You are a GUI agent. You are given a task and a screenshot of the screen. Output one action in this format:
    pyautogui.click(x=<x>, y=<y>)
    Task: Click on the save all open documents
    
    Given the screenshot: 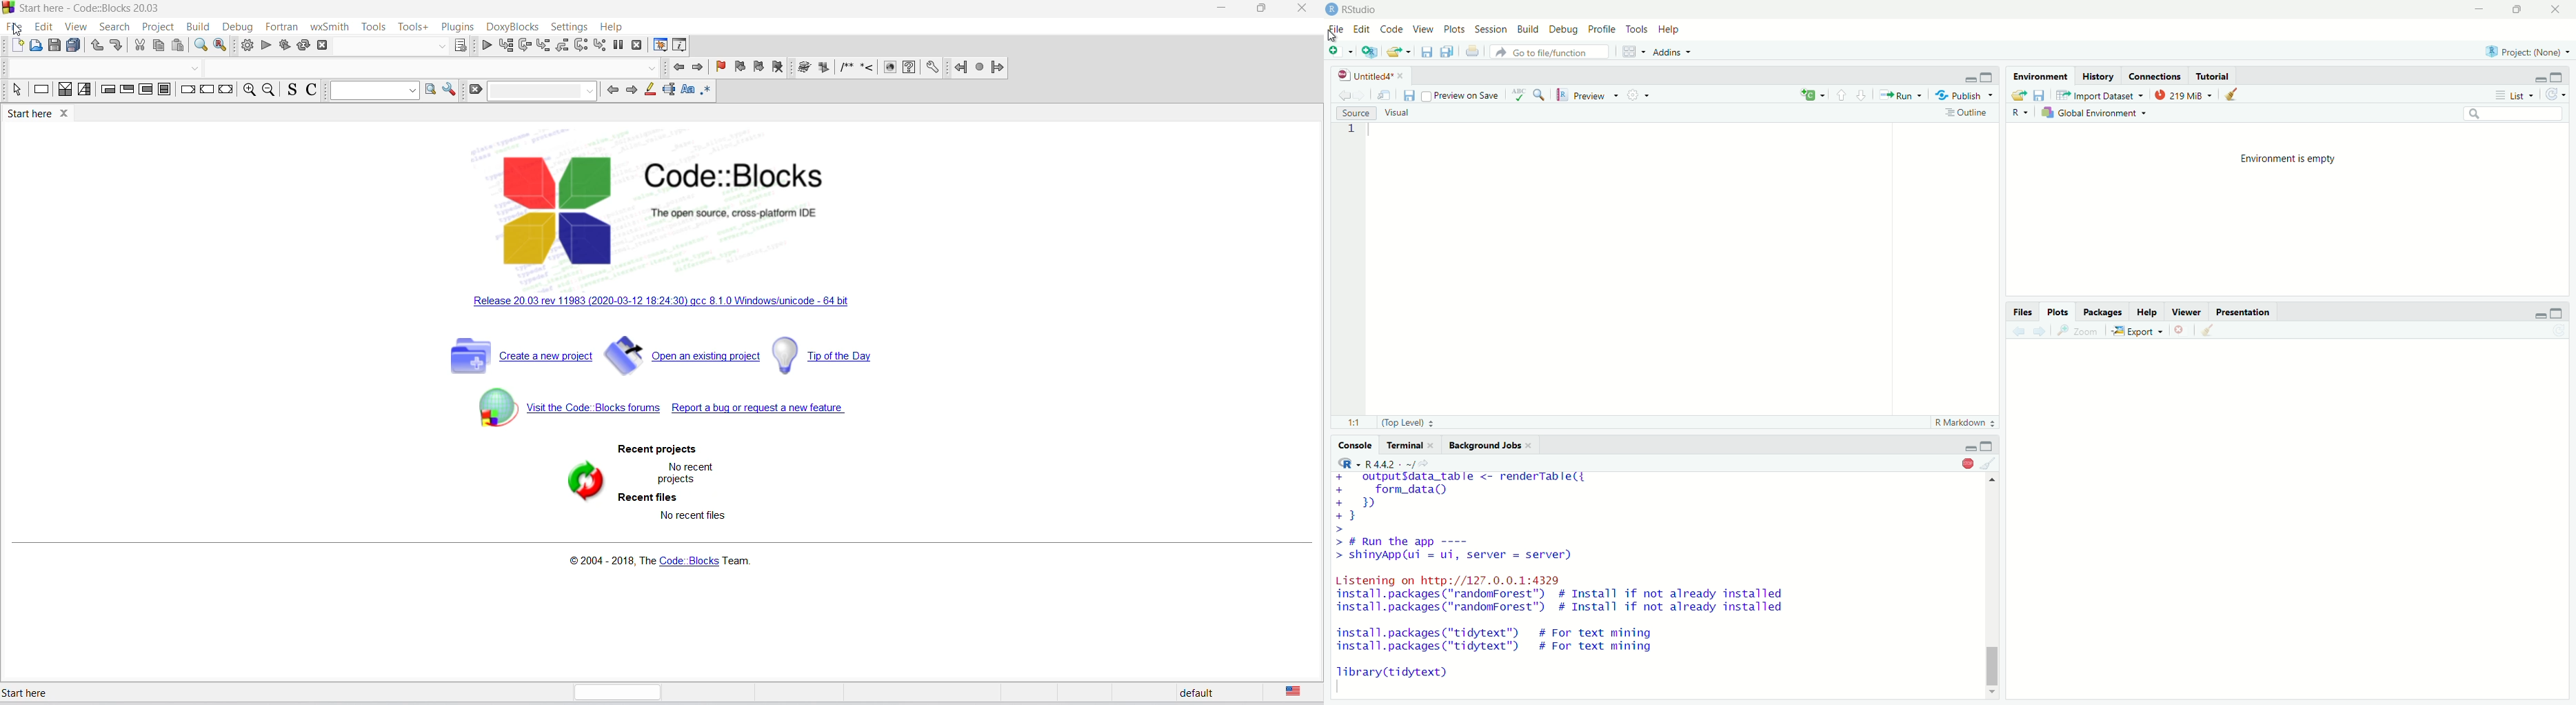 What is the action you would take?
    pyautogui.click(x=1448, y=52)
    